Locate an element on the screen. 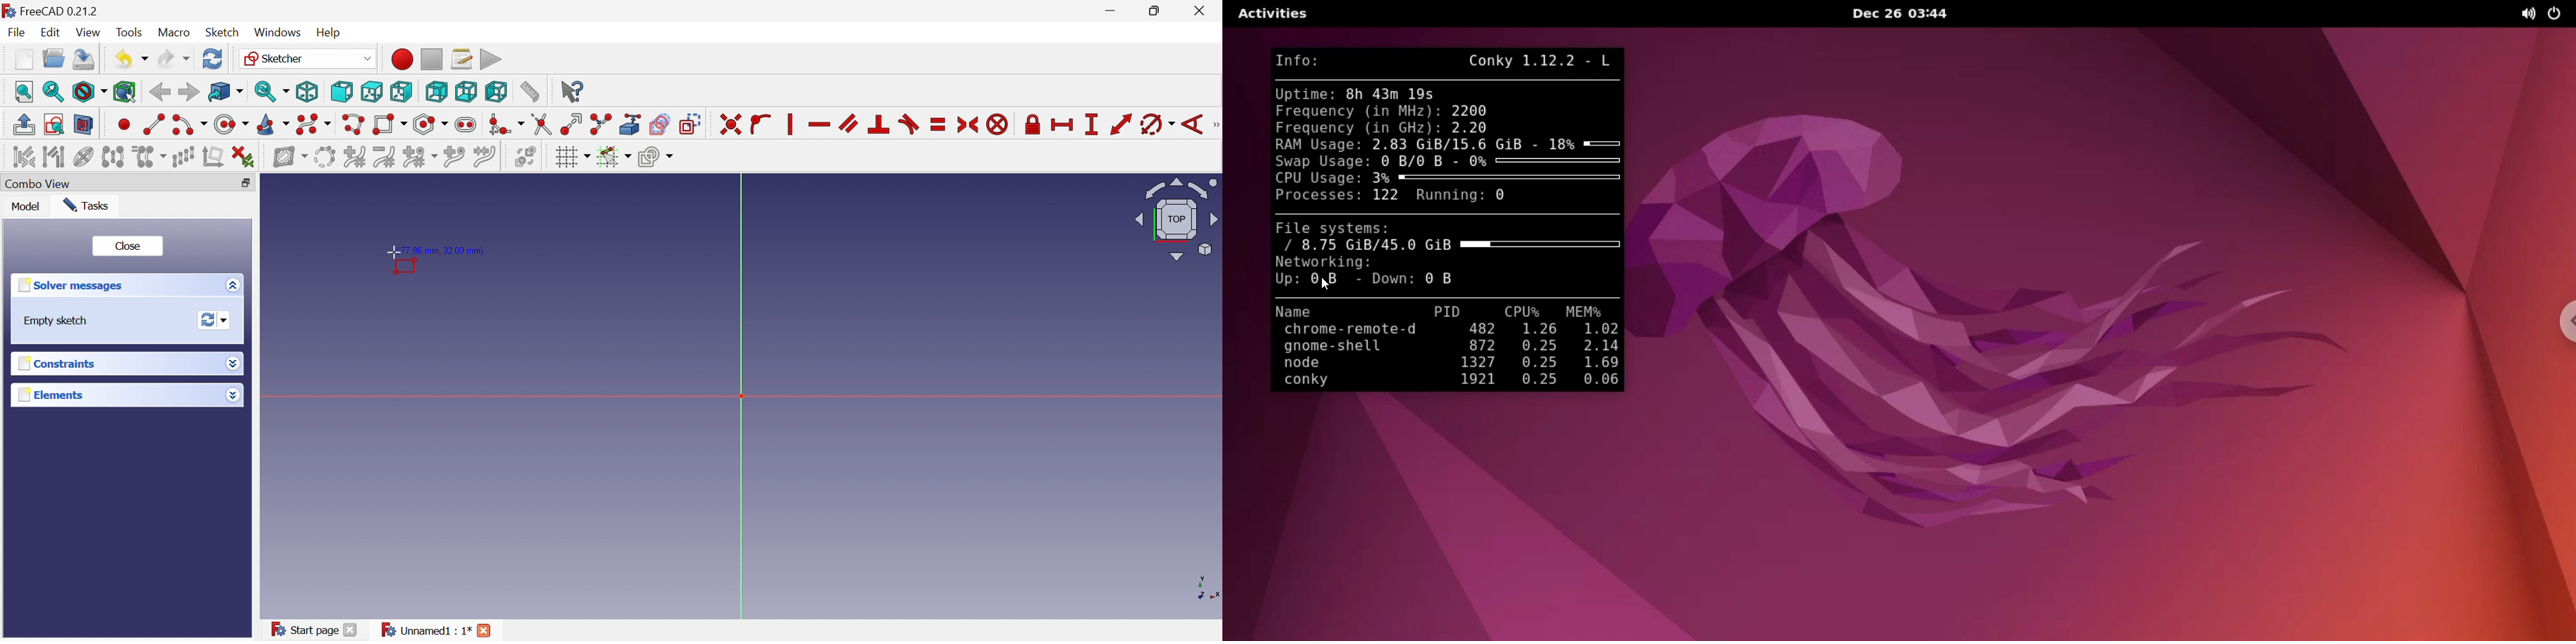 The height and width of the screenshot is (644, 2576). Create B-spline is located at coordinates (314, 125).